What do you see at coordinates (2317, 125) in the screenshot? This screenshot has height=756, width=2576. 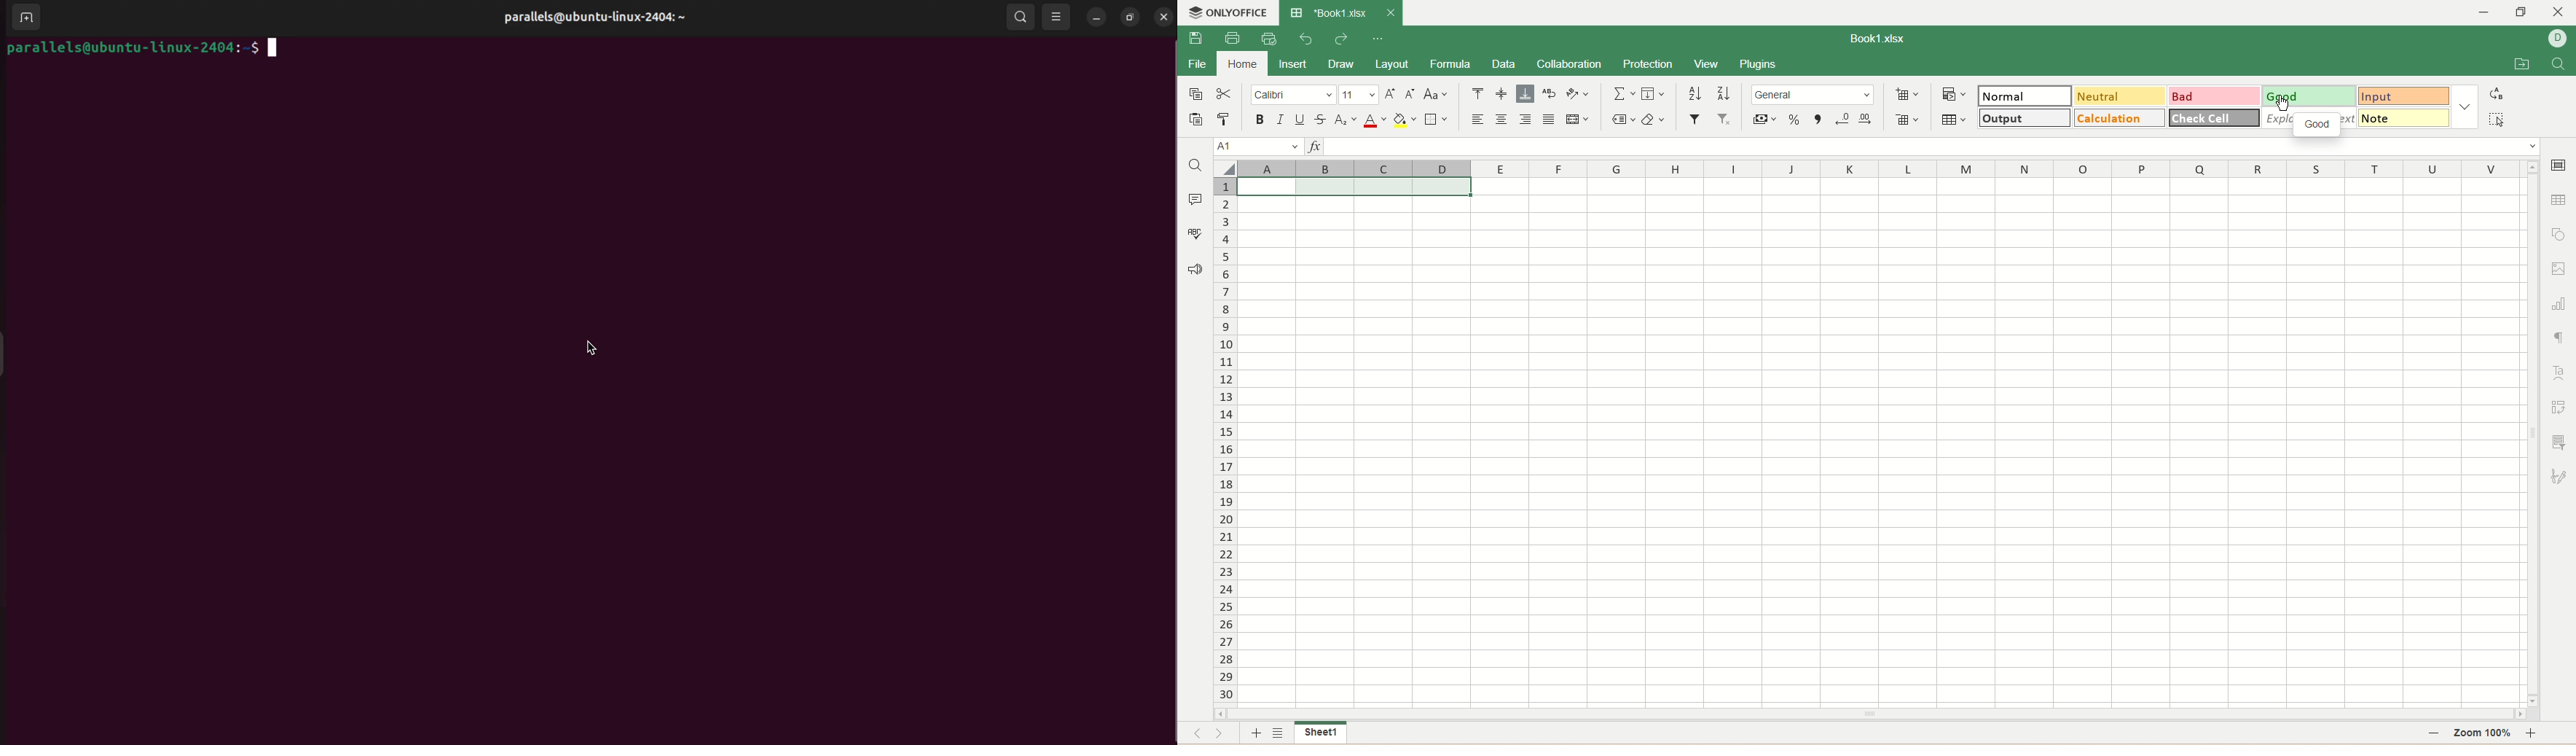 I see `good` at bounding box center [2317, 125].